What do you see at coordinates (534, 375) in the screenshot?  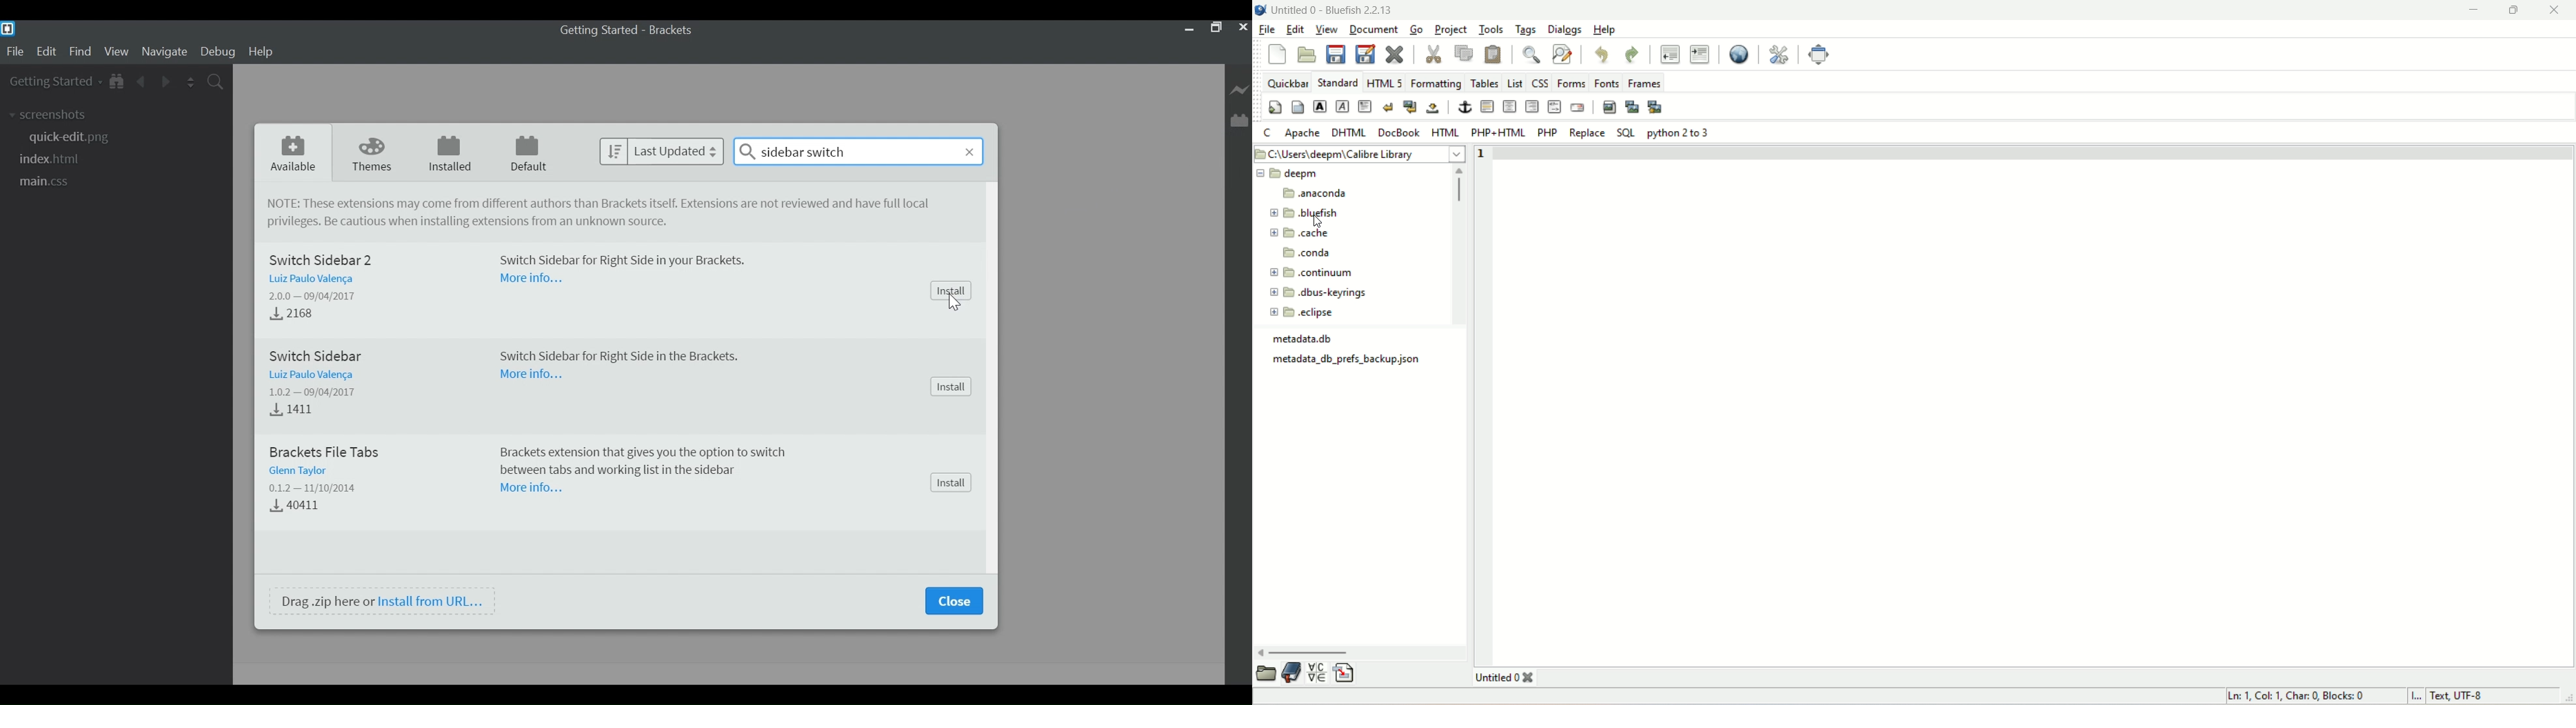 I see `More Information` at bounding box center [534, 375].